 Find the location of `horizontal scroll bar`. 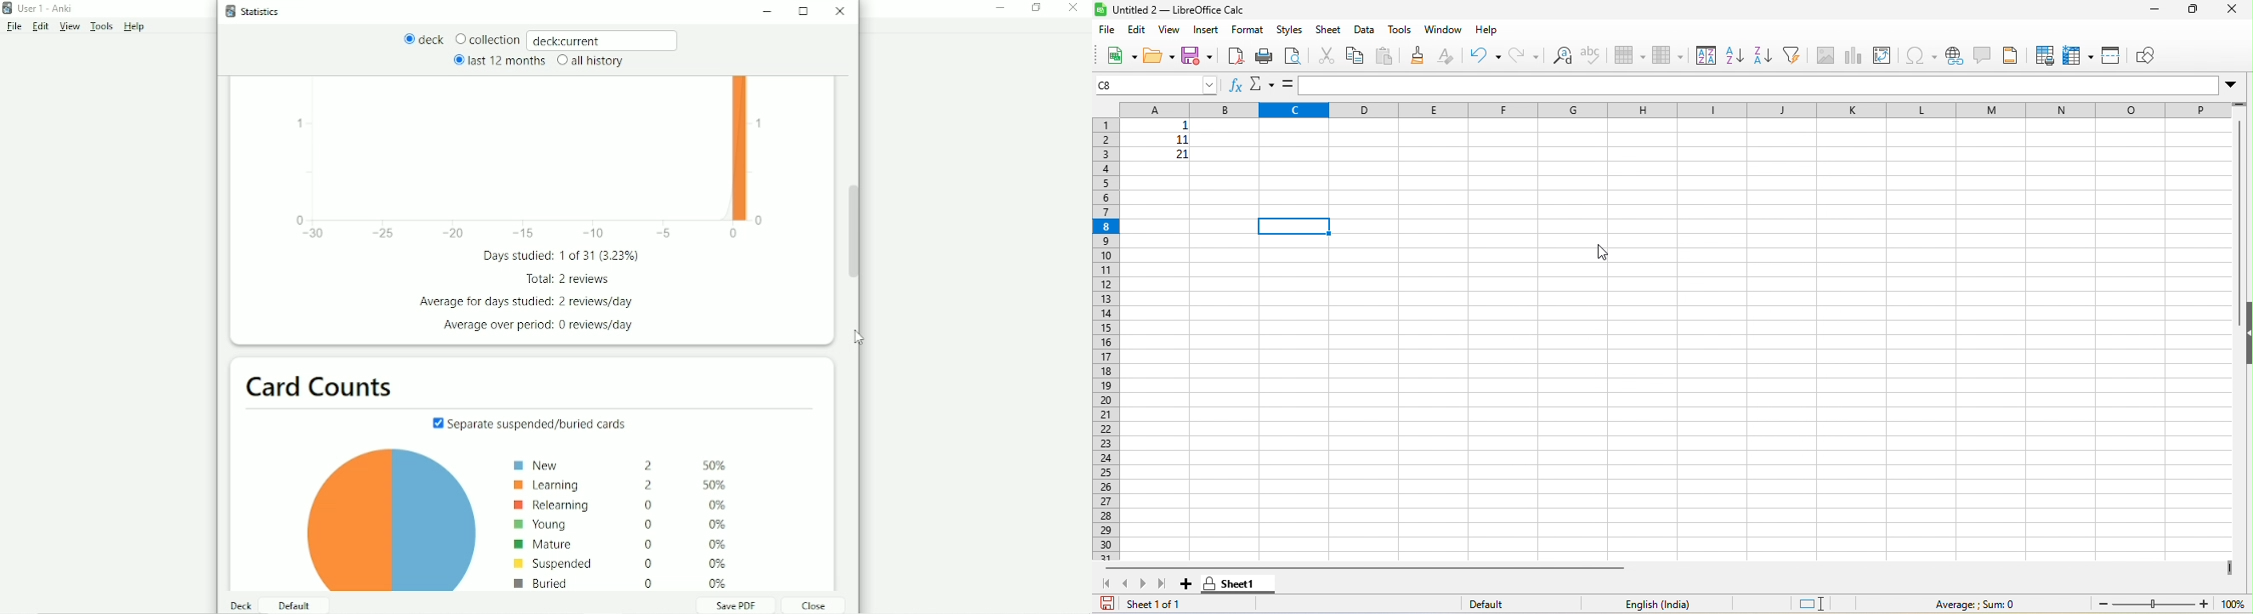

horizontal scroll bar is located at coordinates (1370, 566).